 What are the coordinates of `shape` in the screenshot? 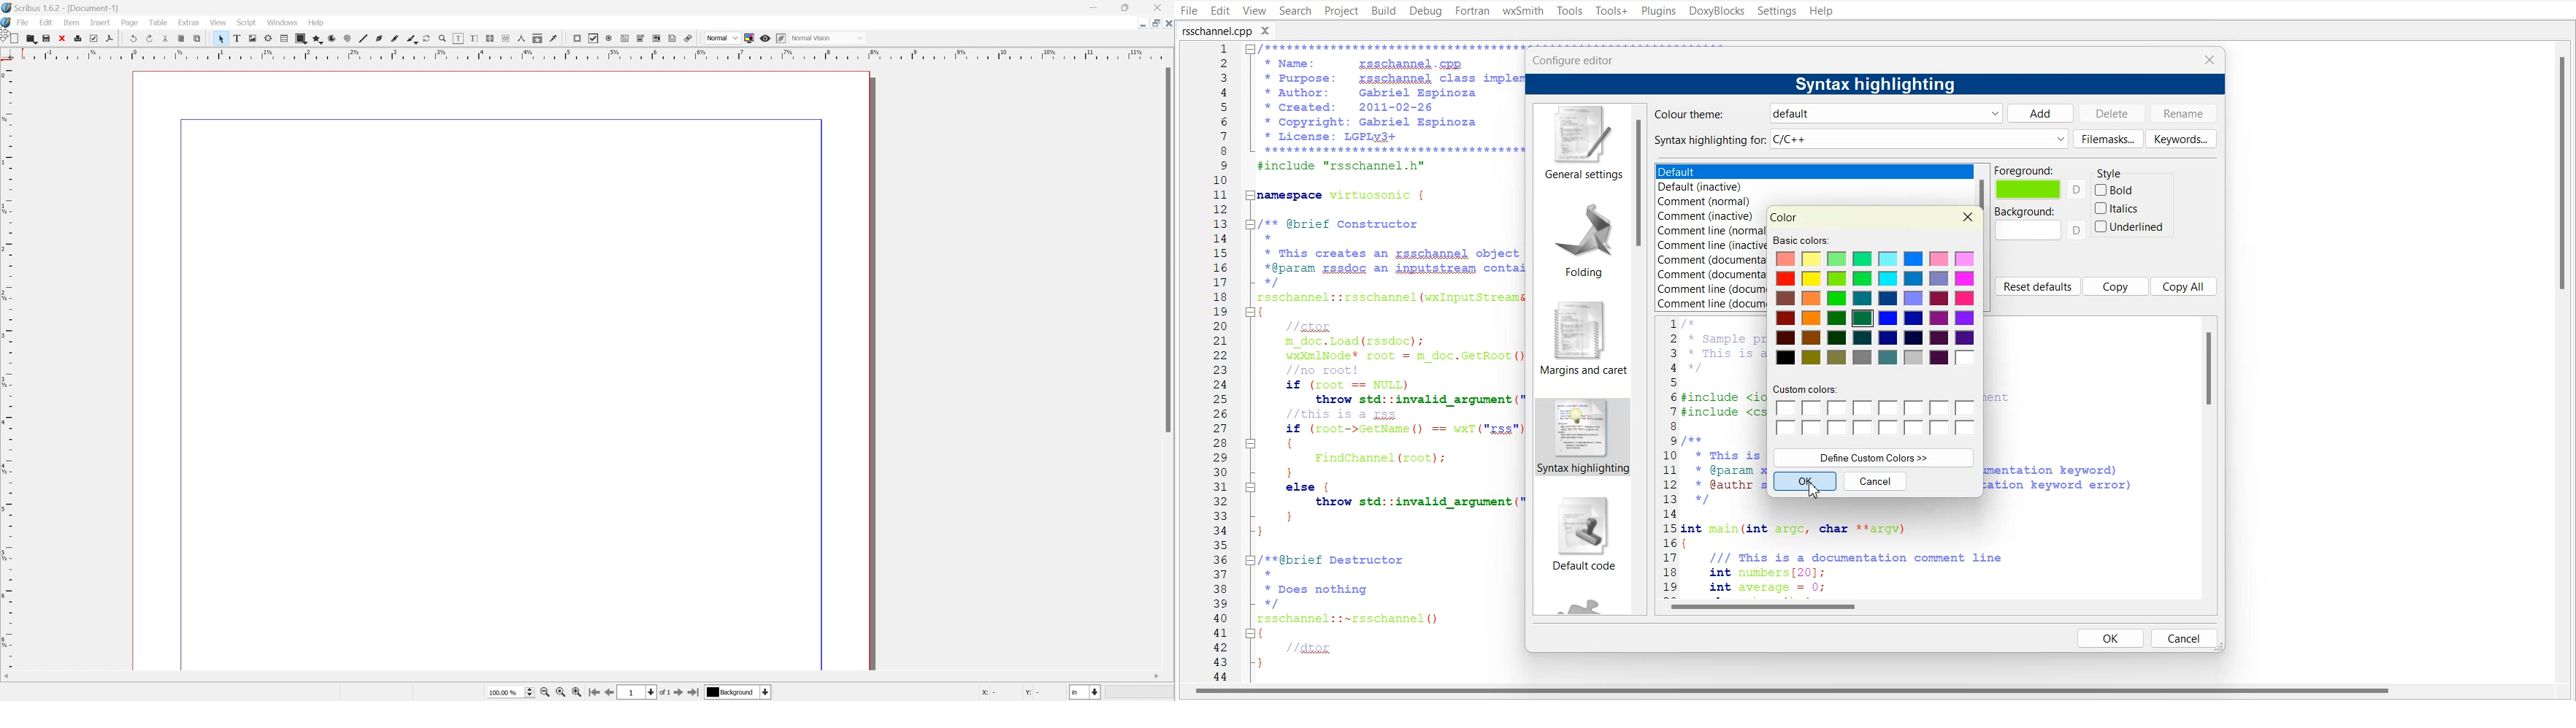 It's located at (301, 39).